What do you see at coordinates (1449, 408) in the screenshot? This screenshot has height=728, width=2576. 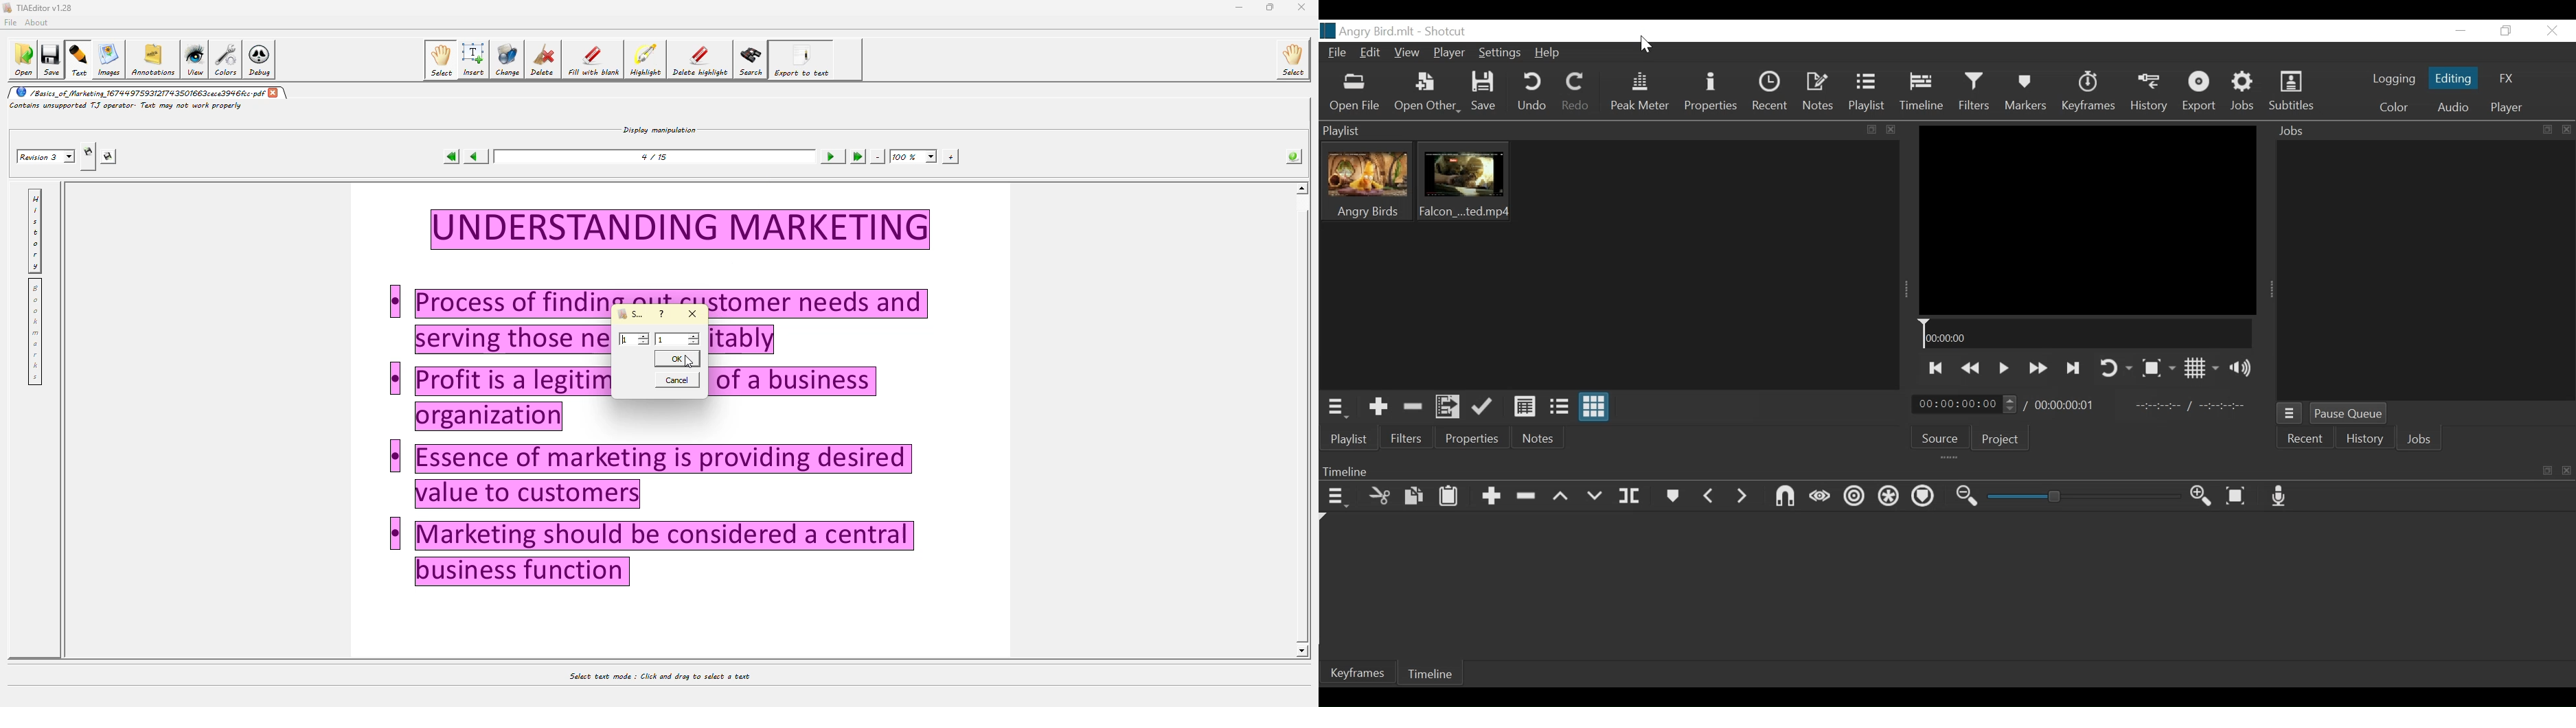 I see `Add files to the playlist` at bounding box center [1449, 408].